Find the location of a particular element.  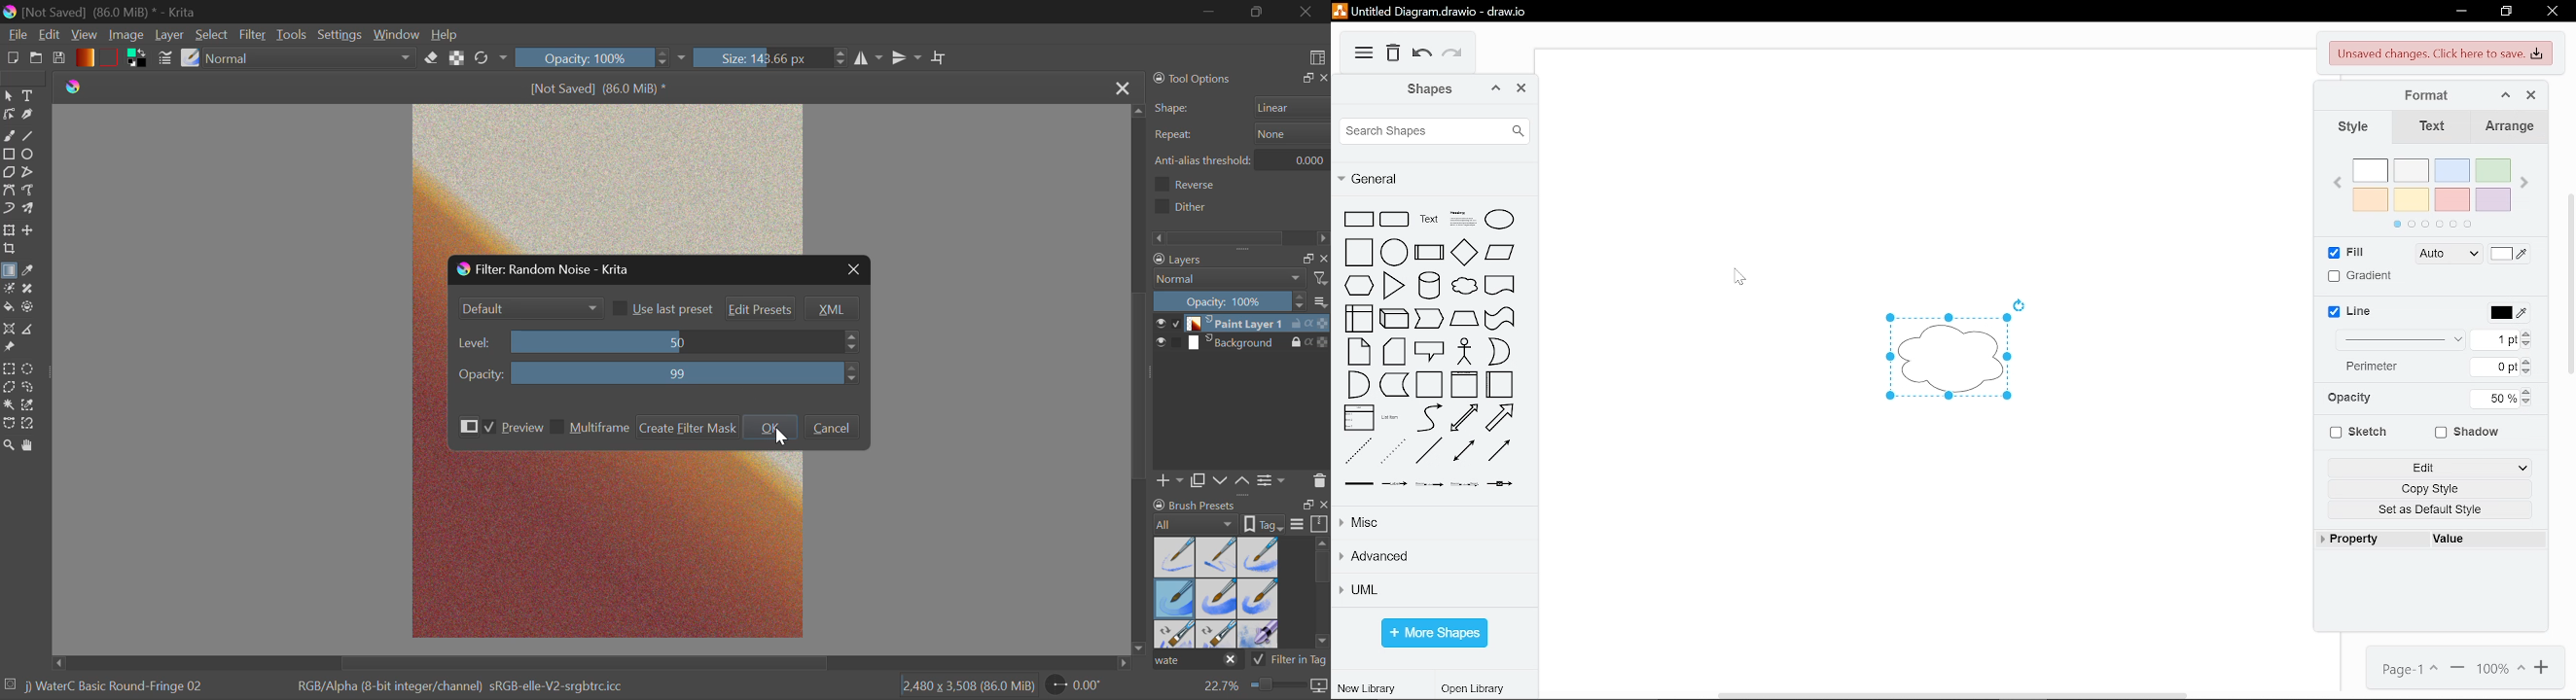

list item is located at coordinates (1393, 418).